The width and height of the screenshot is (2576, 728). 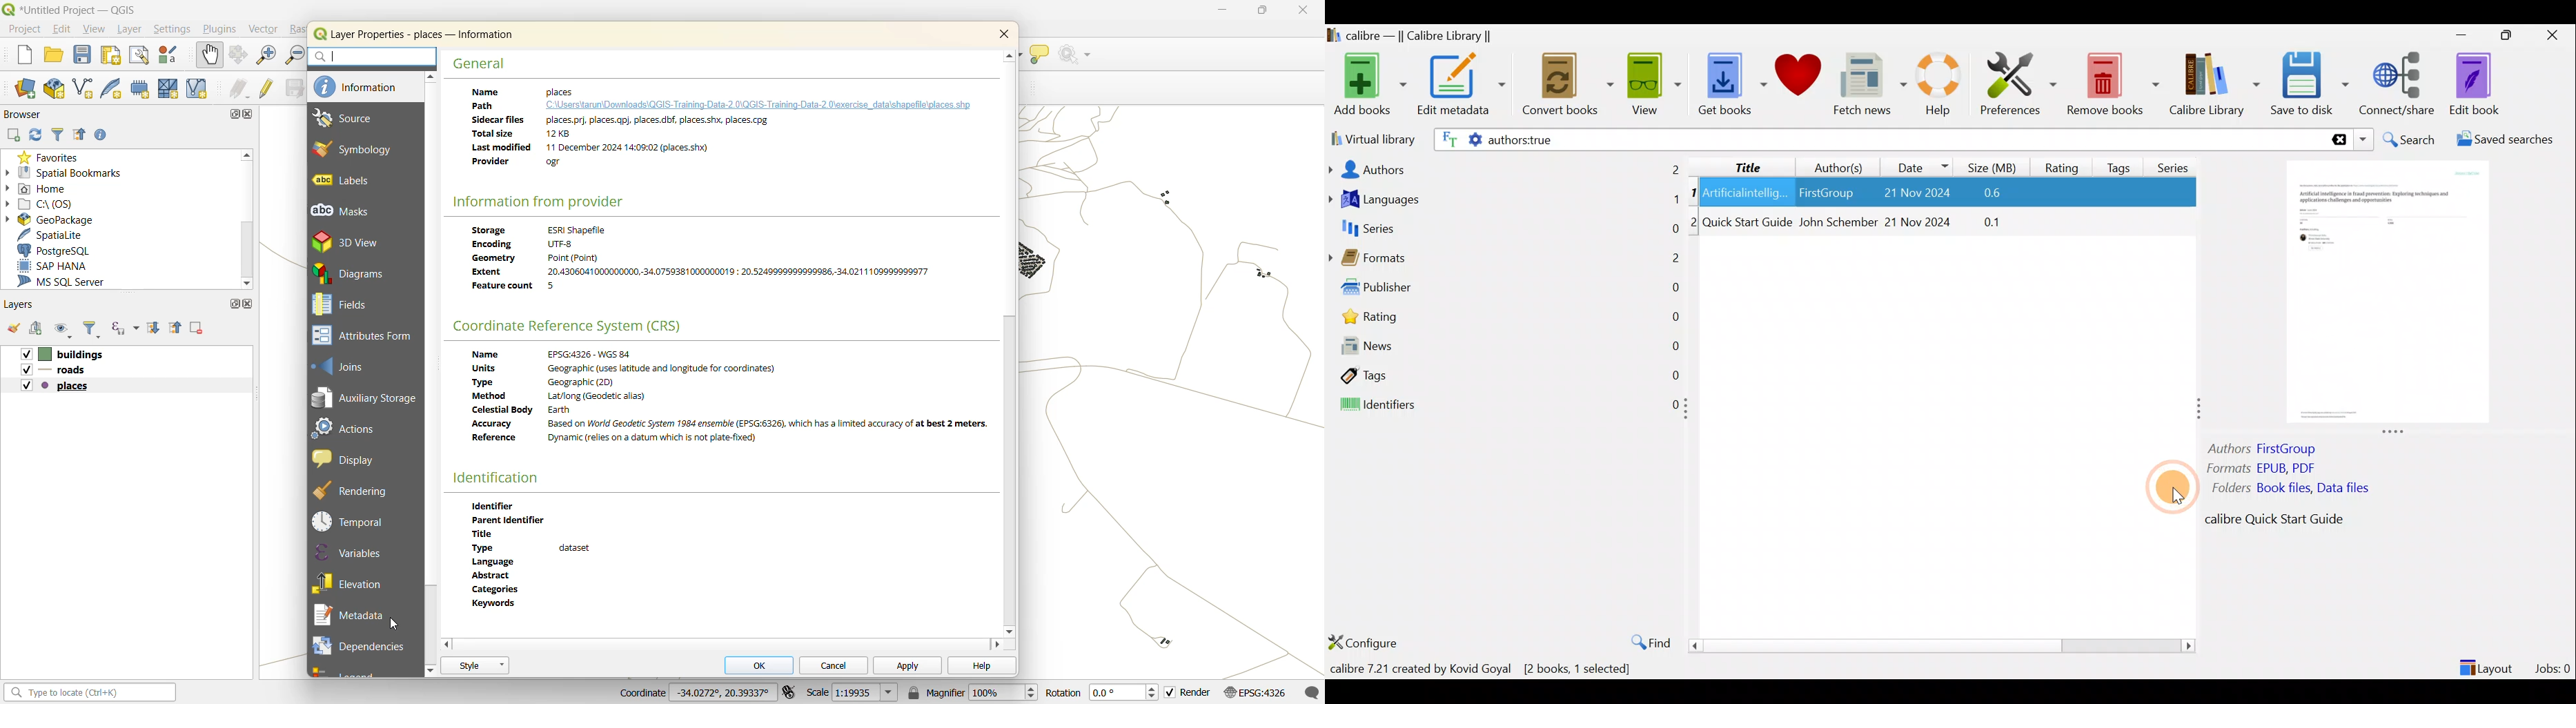 What do you see at coordinates (976, 693) in the screenshot?
I see `magnifier` at bounding box center [976, 693].